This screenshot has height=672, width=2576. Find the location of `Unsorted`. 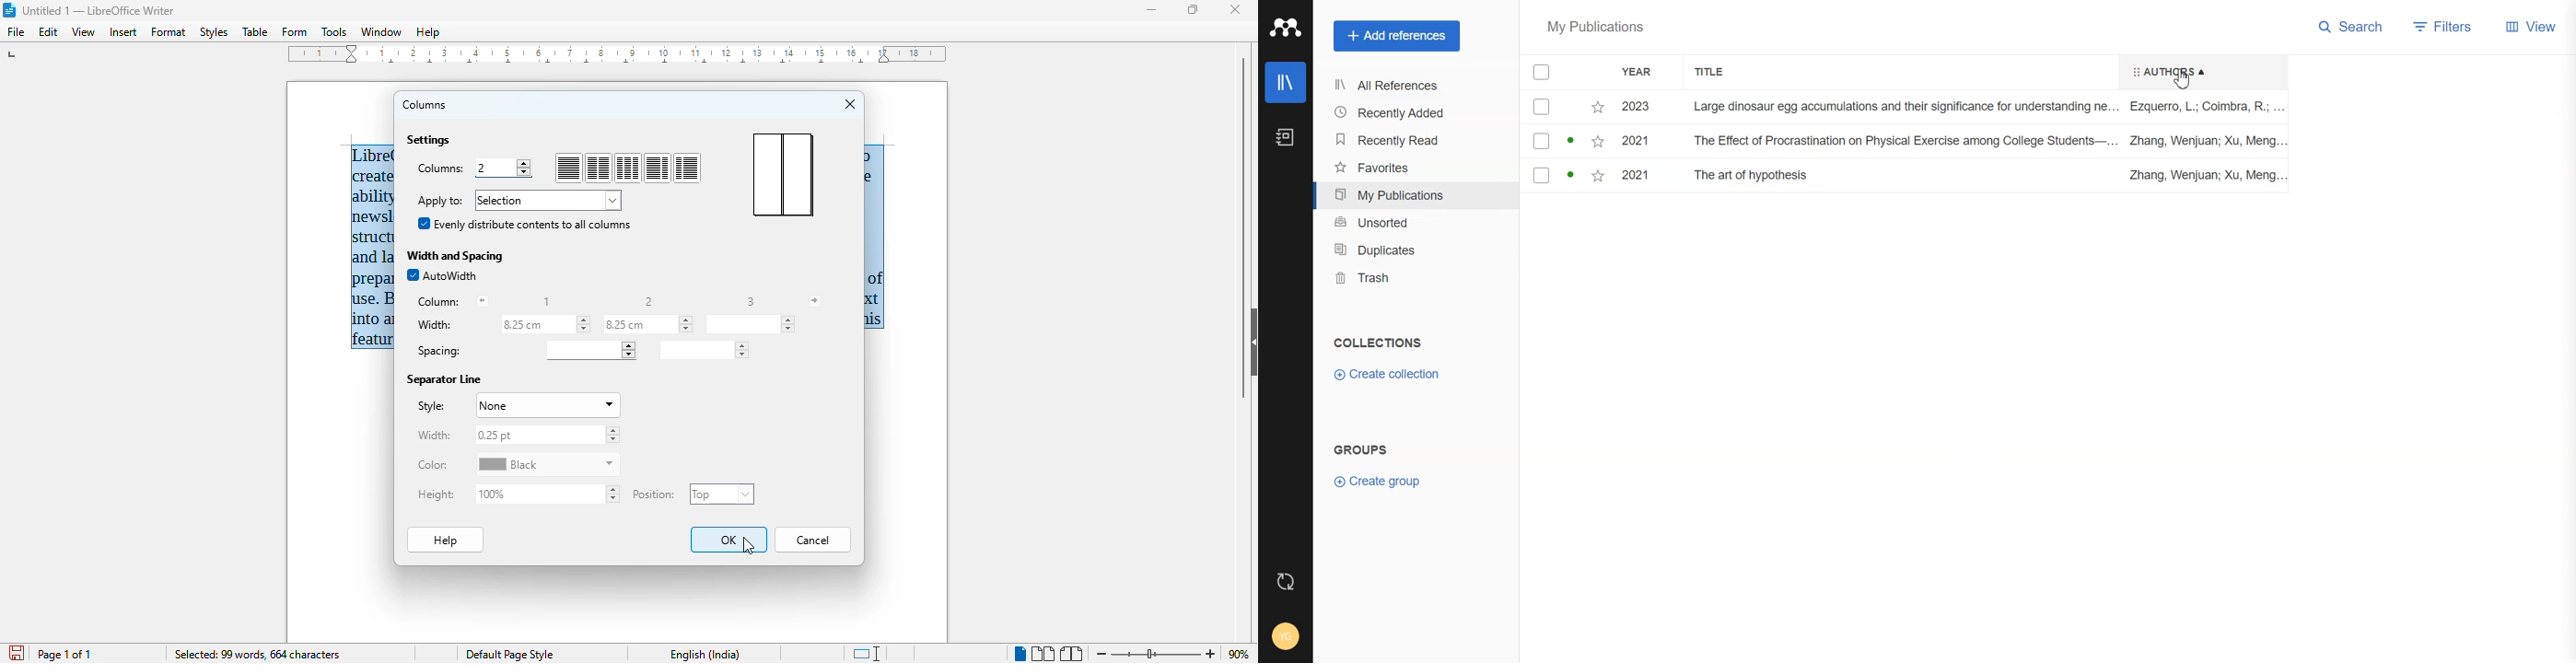

Unsorted is located at coordinates (1412, 223).